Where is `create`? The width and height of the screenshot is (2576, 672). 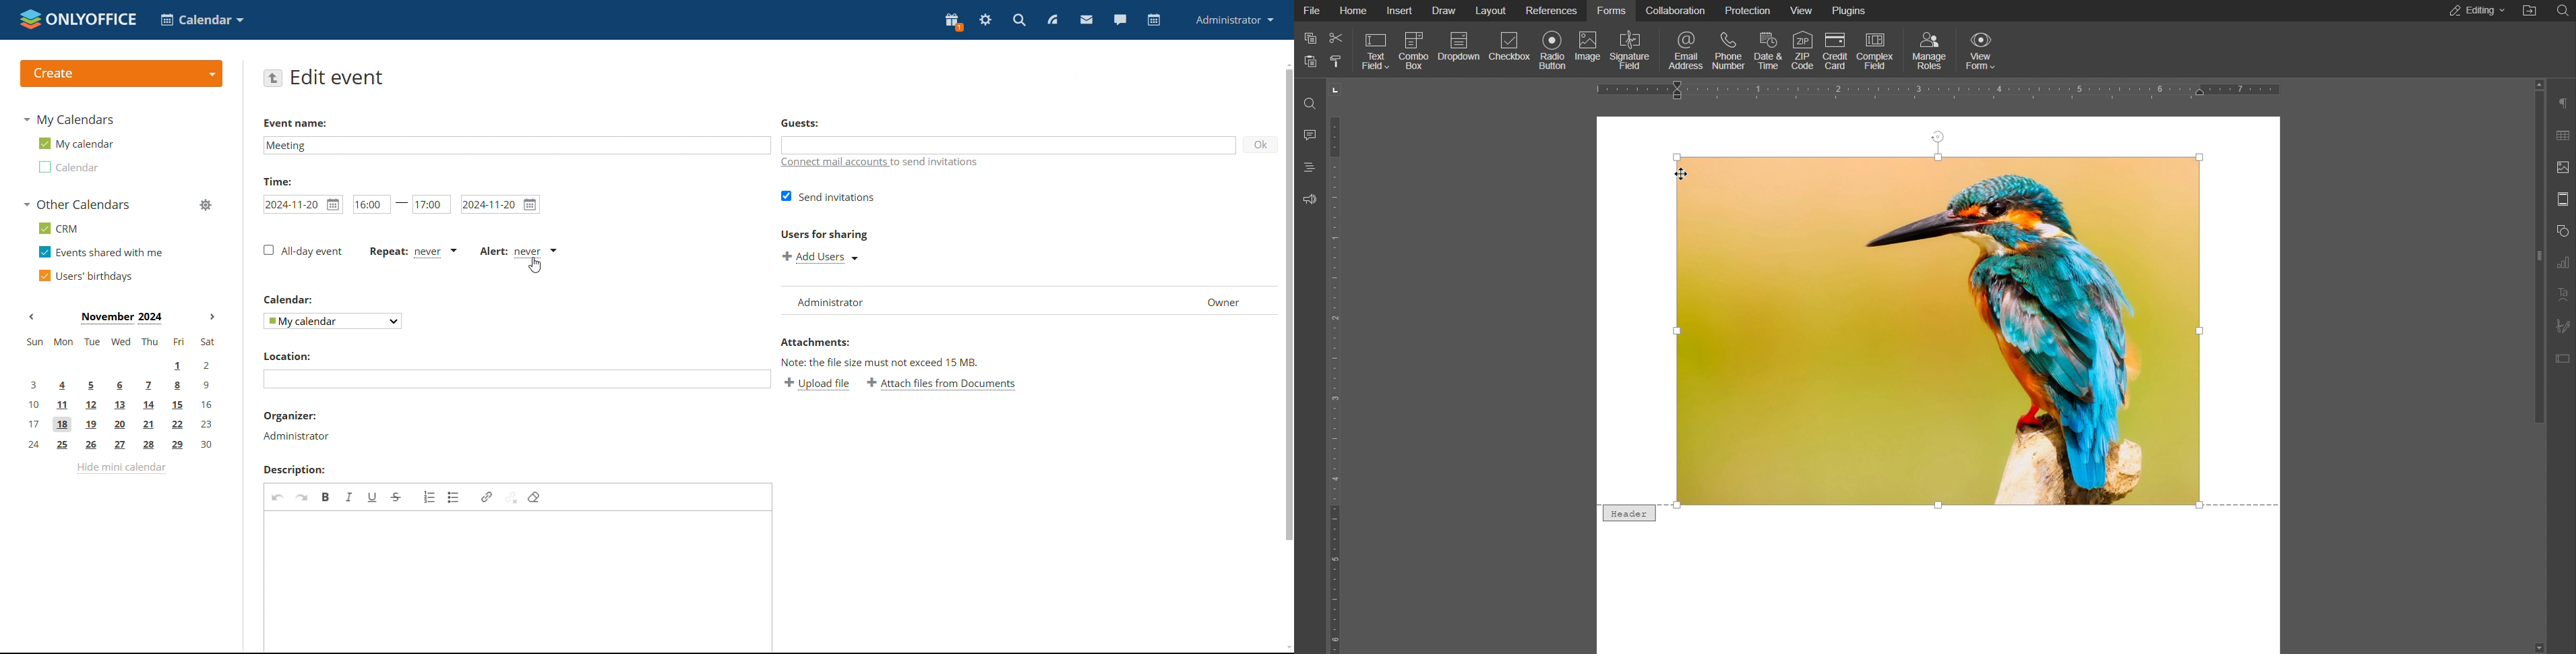 create is located at coordinates (121, 73).